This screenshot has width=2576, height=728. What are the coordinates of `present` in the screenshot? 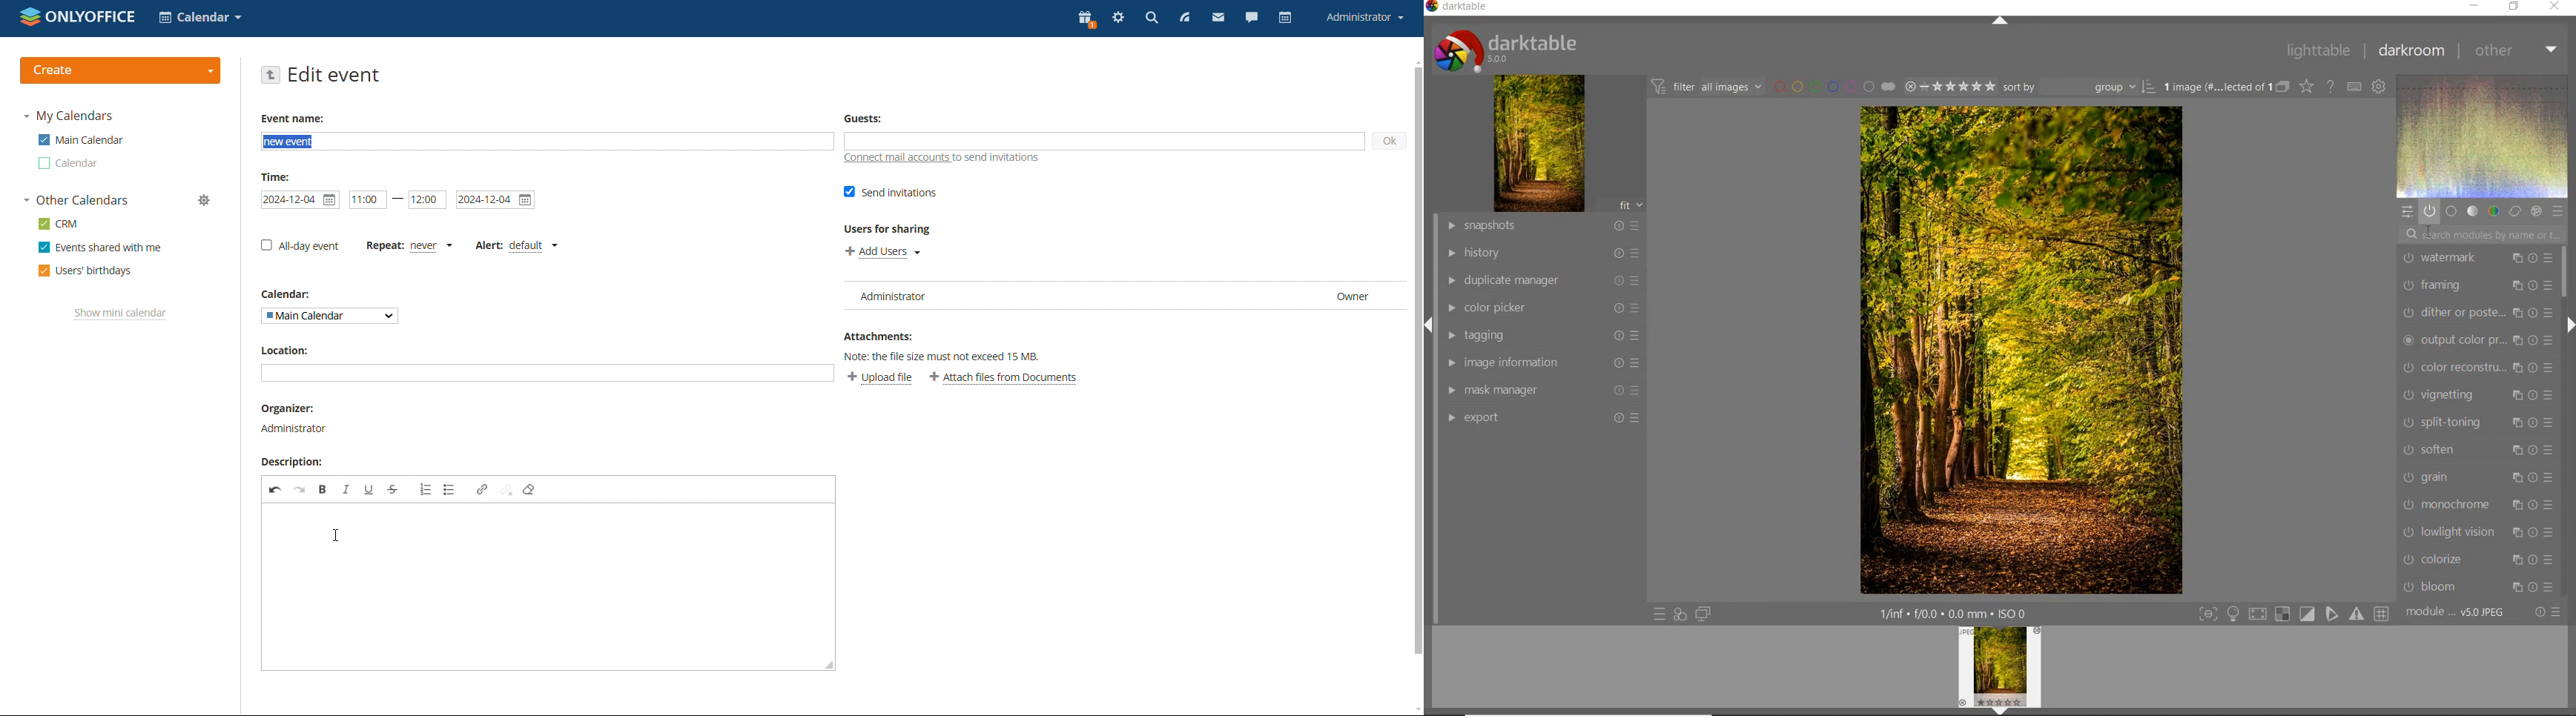 It's located at (1086, 19).